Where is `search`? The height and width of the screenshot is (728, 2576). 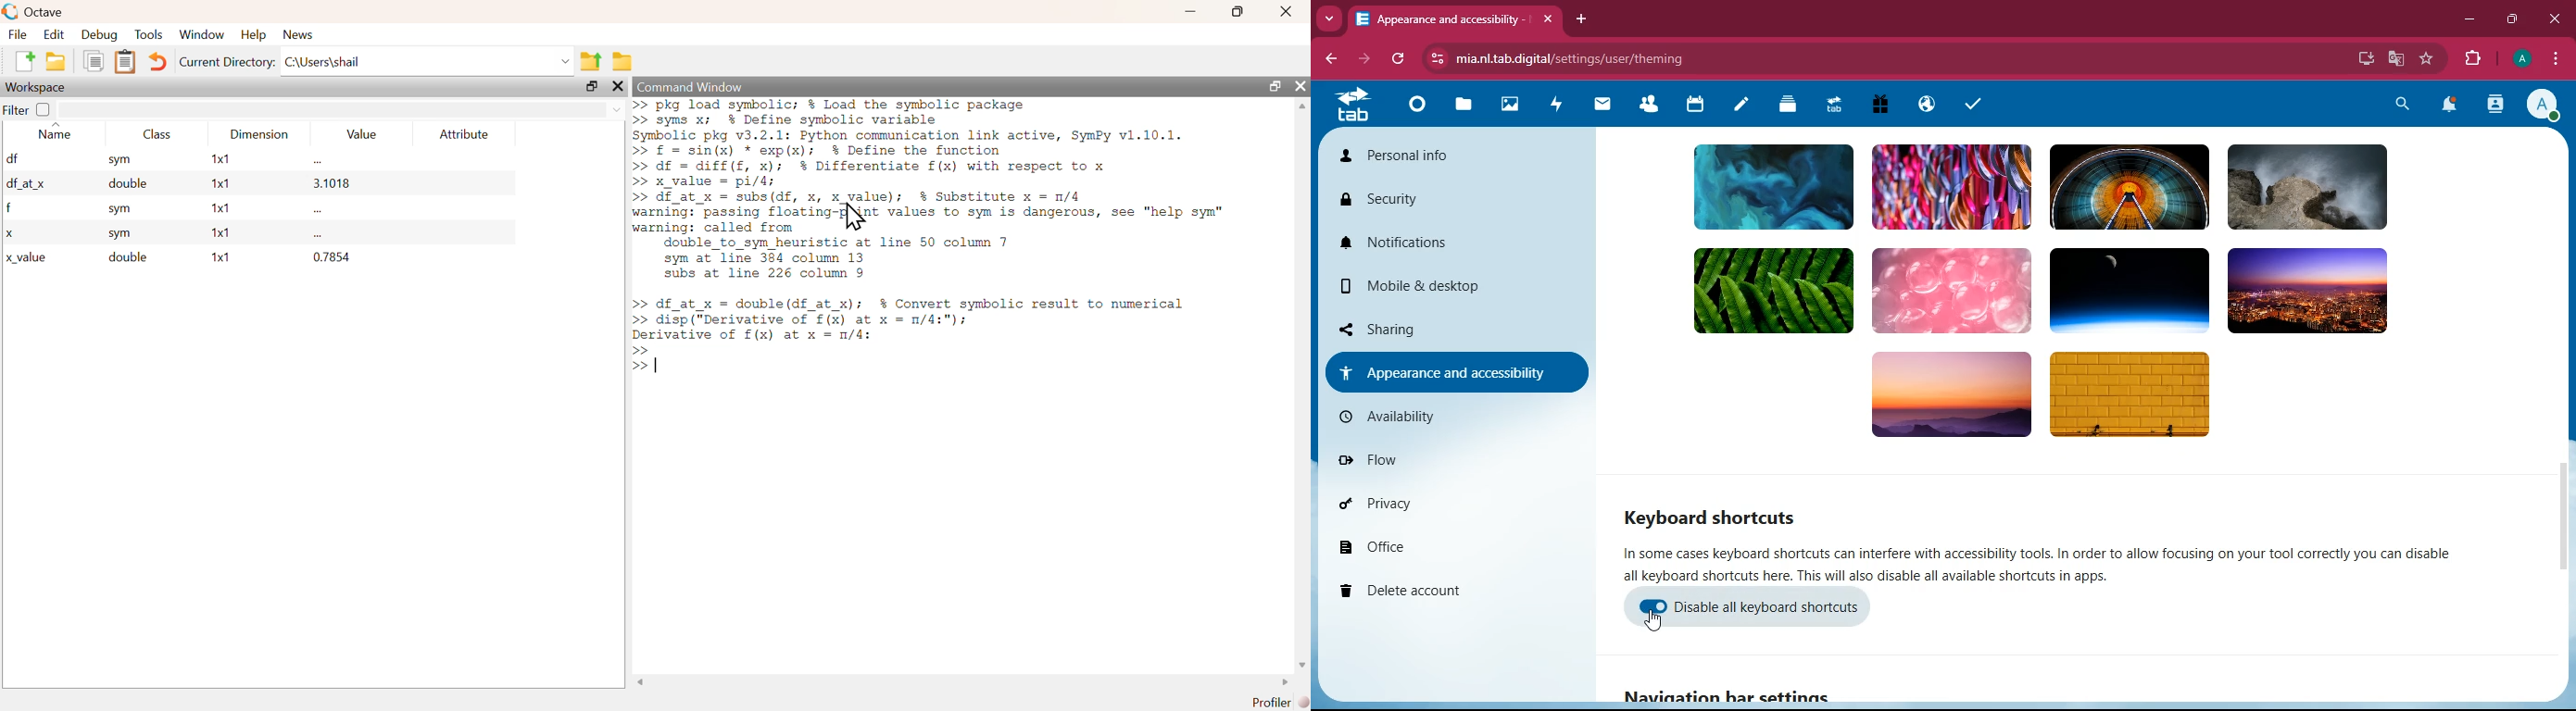 search is located at coordinates (2404, 106).